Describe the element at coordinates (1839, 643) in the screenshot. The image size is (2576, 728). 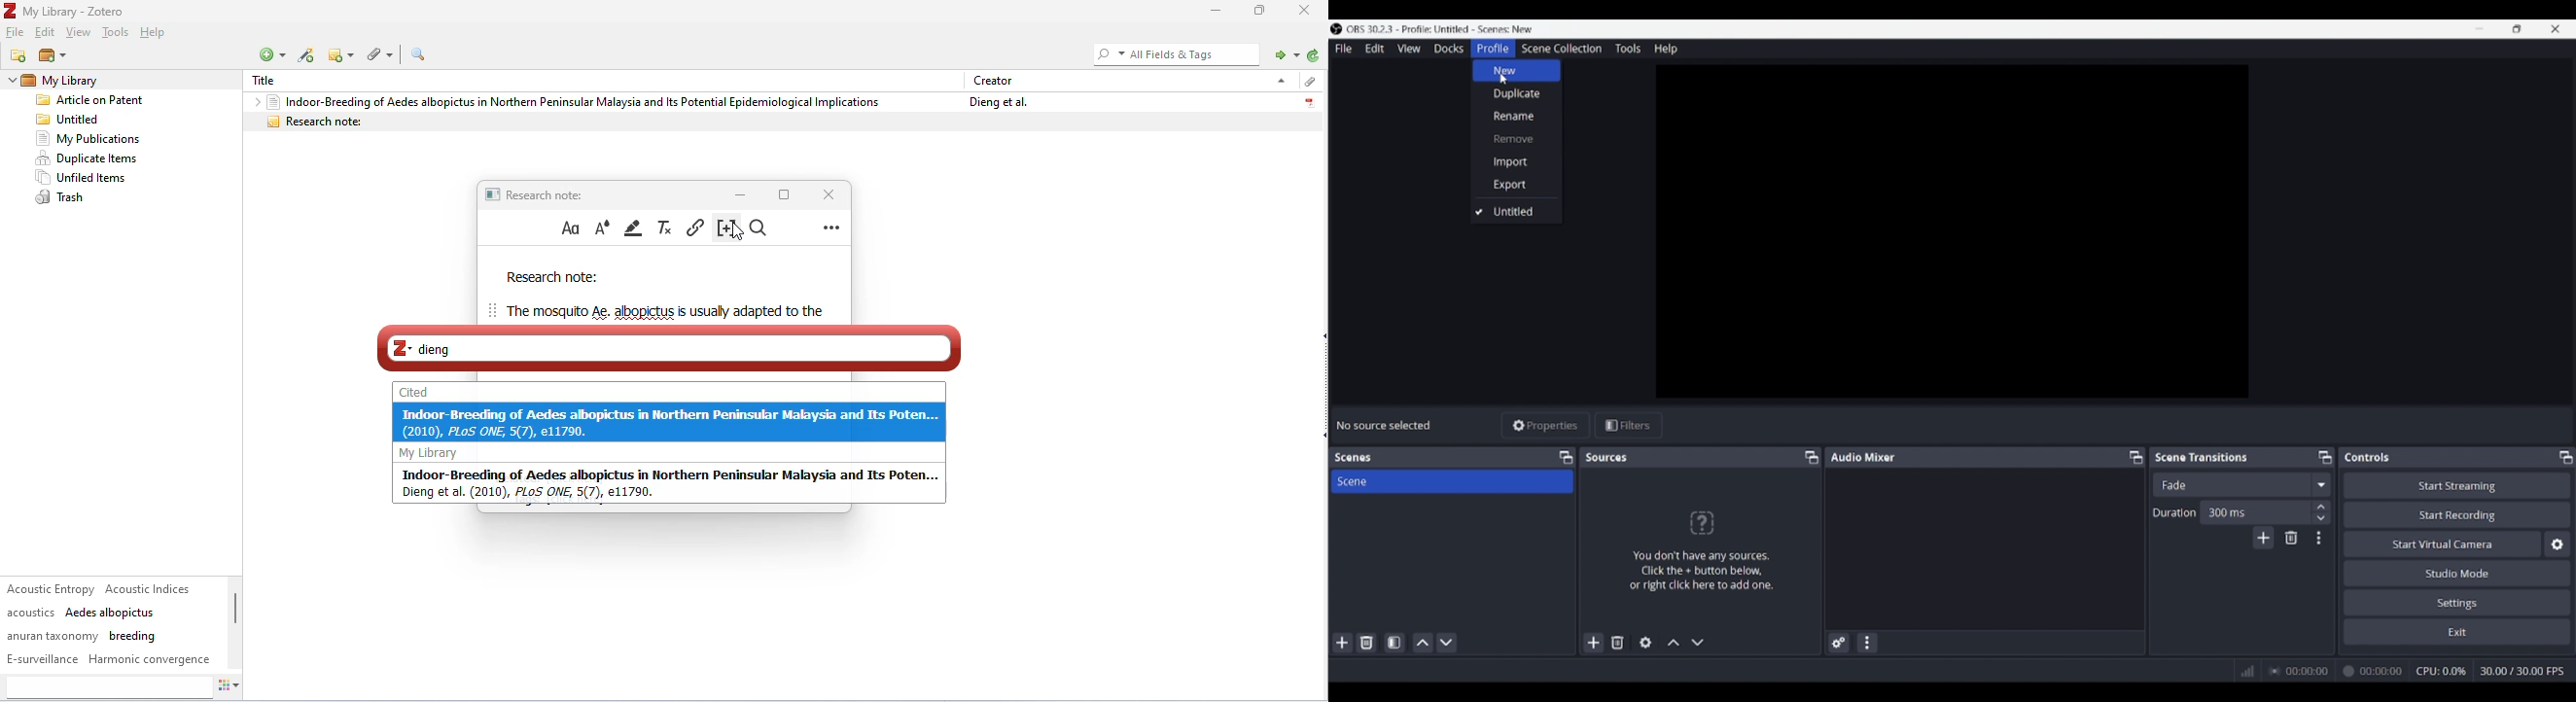
I see `Advanced audio properties` at that location.